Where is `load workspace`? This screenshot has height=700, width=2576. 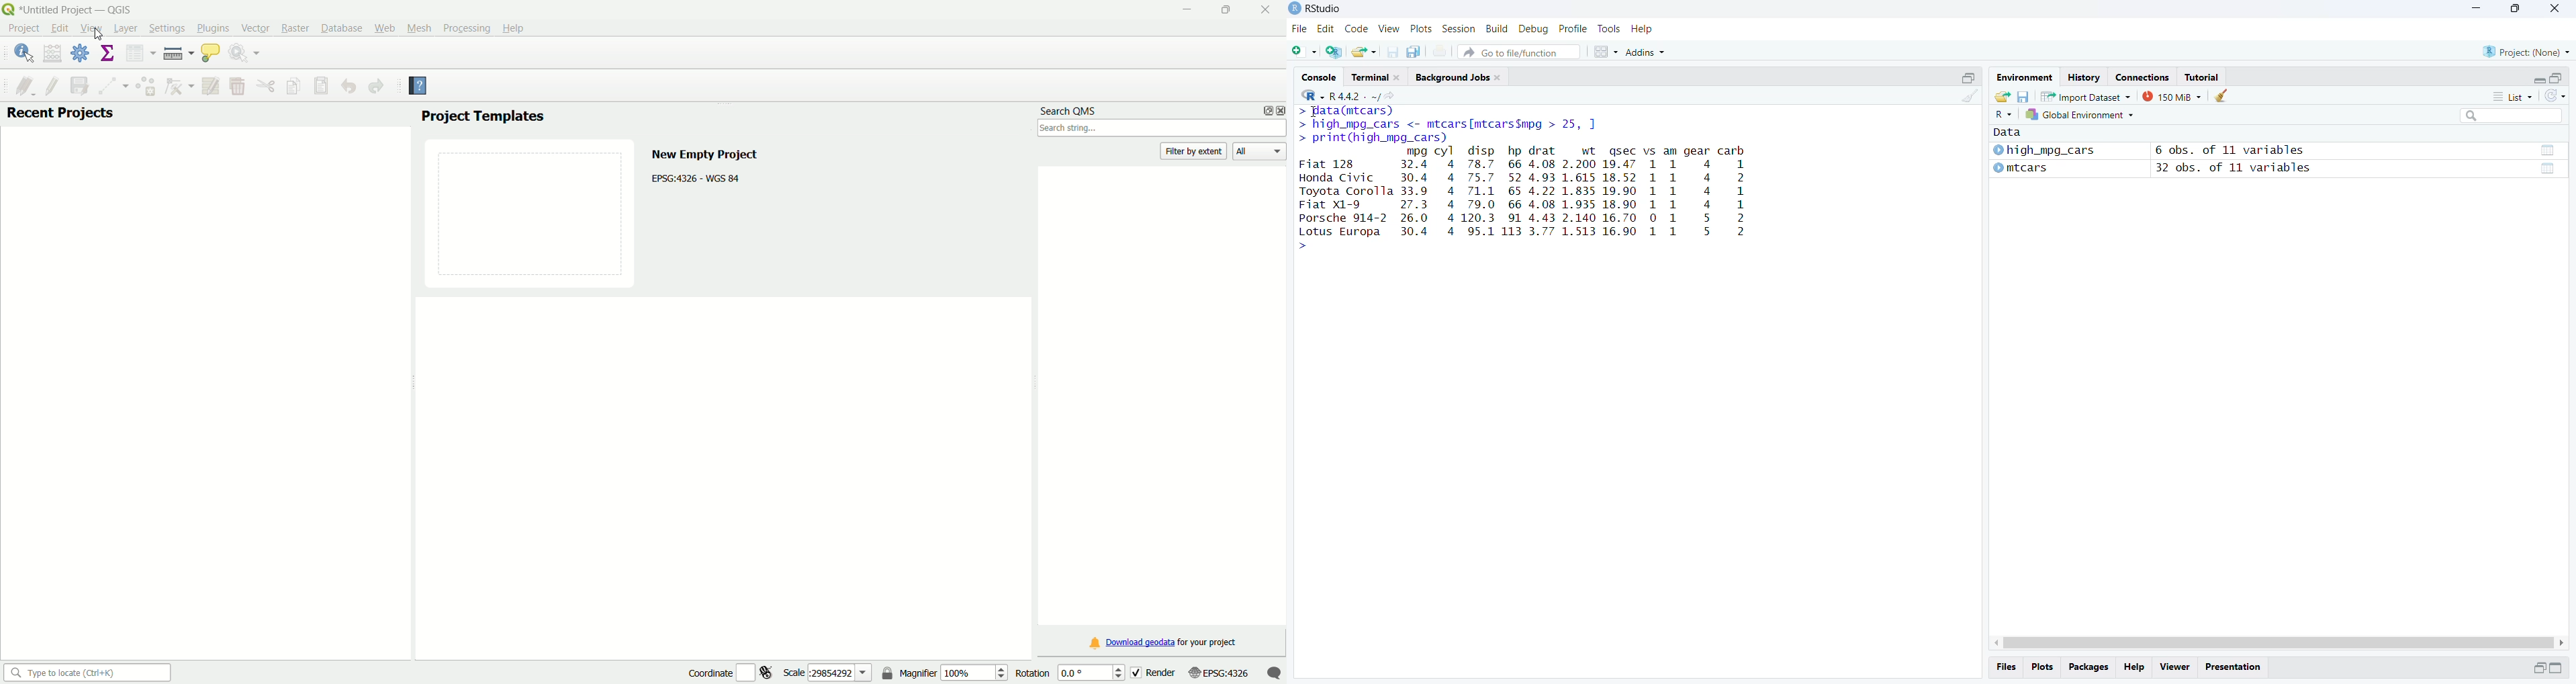 load workspace is located at coordinates (2002, 96).